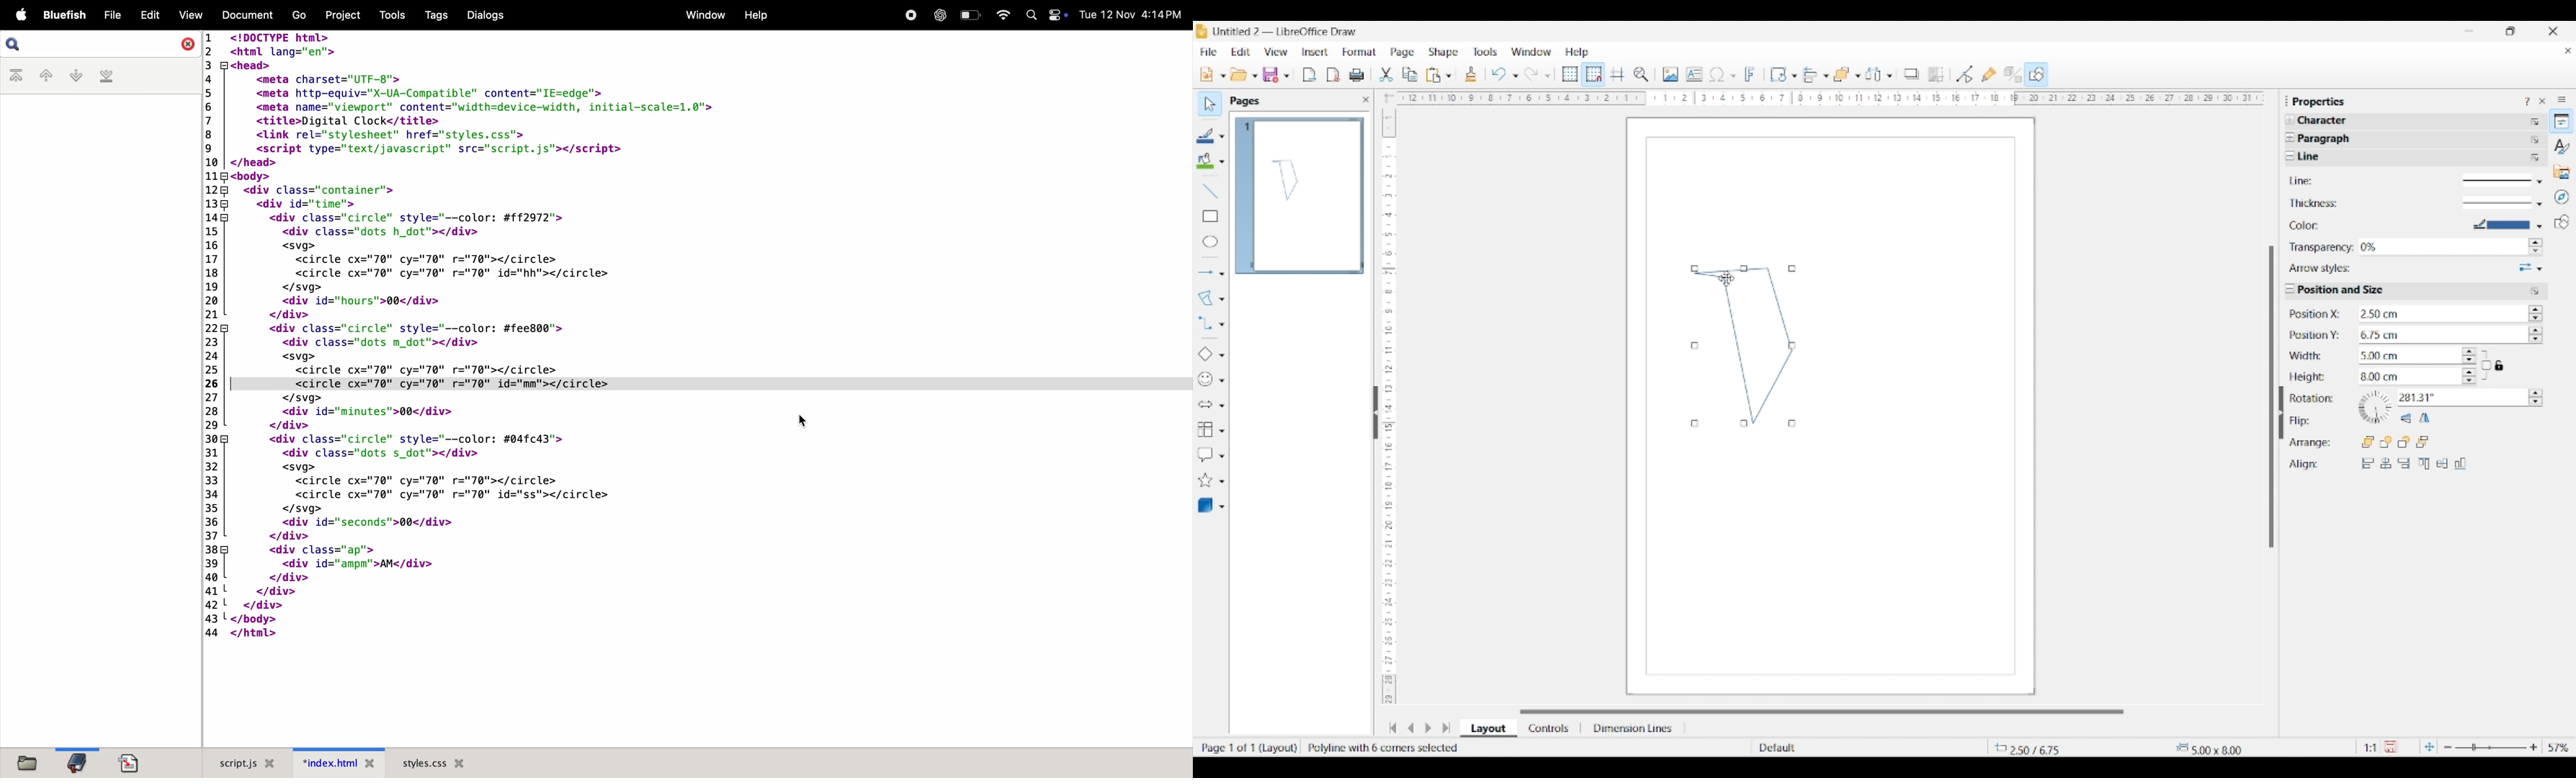  What do you see at coordinates (2036, 73) in the screenshot?
I see `Show draw functions` at bounding box center [2036, 73].